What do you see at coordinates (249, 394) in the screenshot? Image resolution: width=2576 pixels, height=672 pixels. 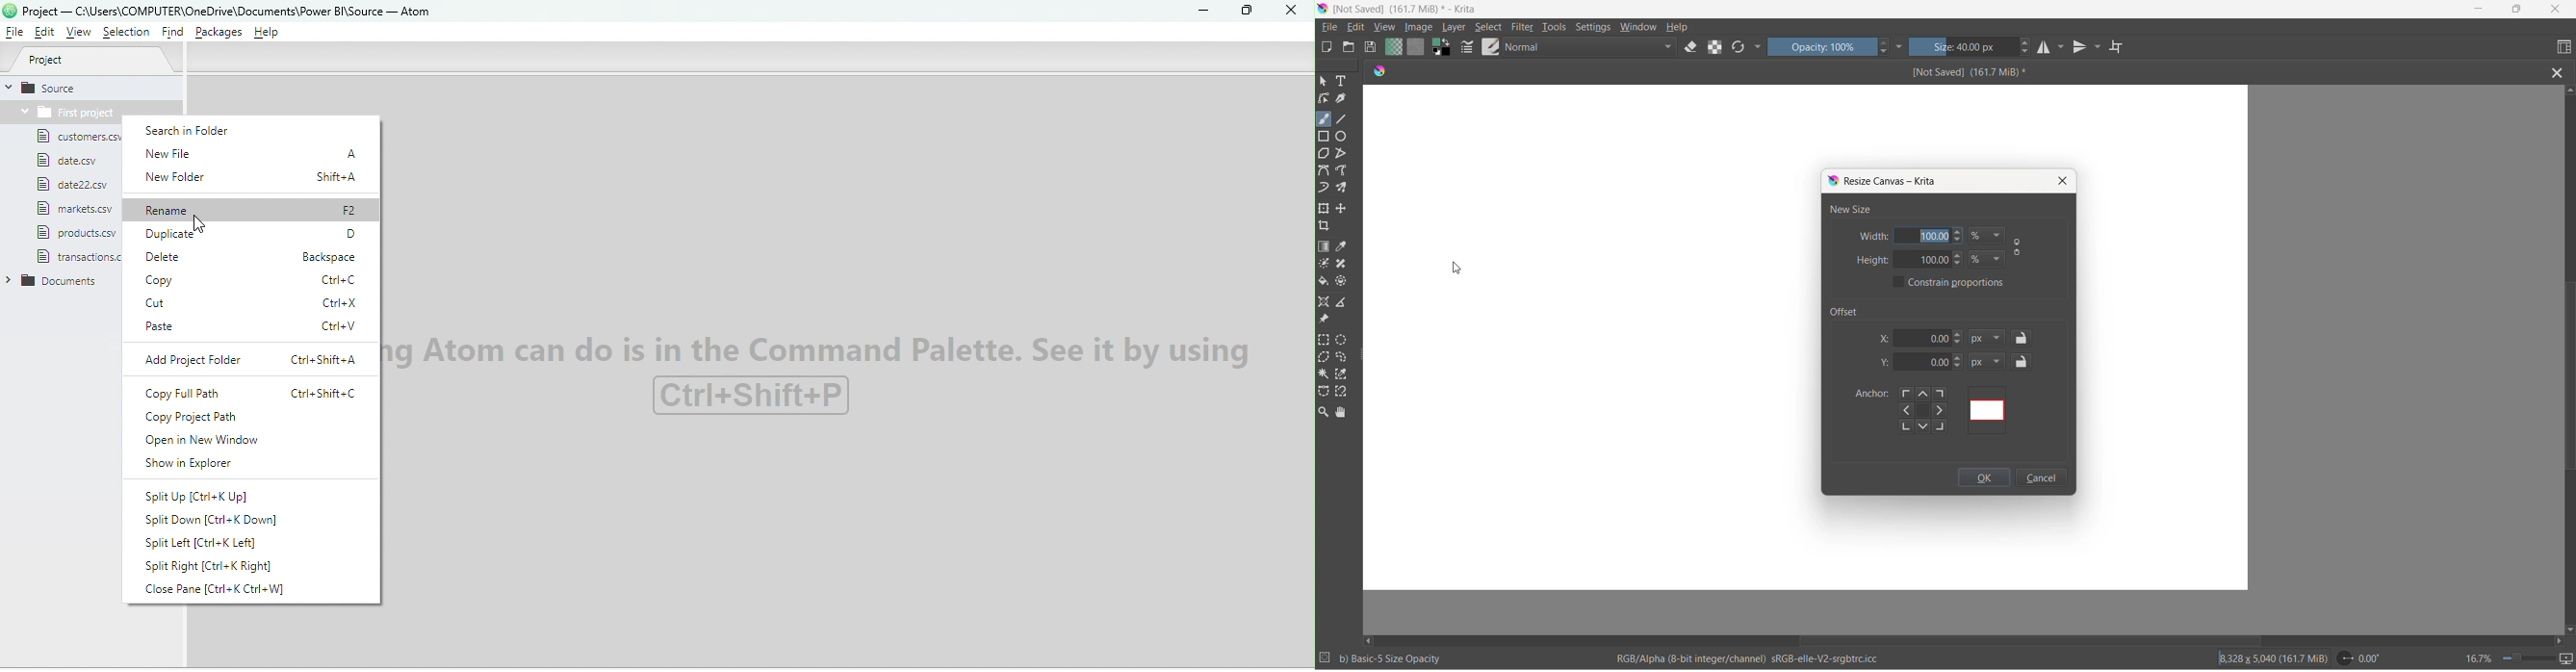 I see `Copy full path` at bounding box center [249, 394].